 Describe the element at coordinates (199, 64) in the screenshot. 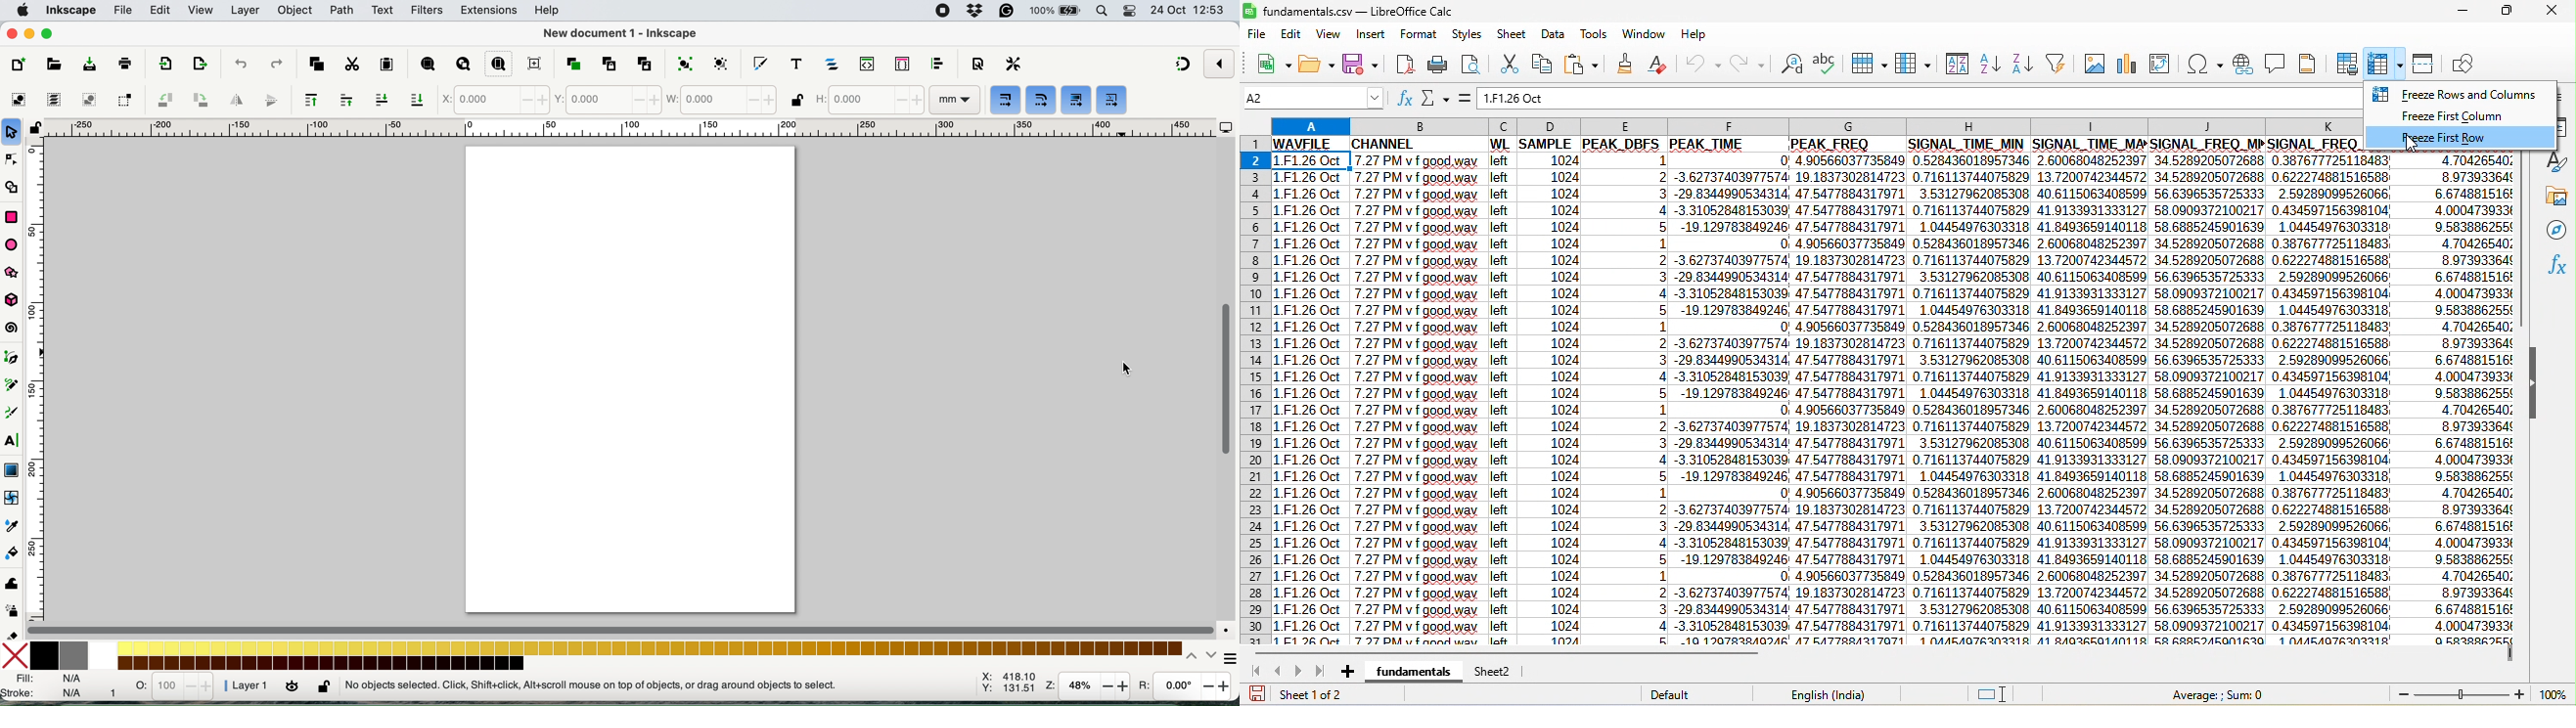

I see `open export` at that location.